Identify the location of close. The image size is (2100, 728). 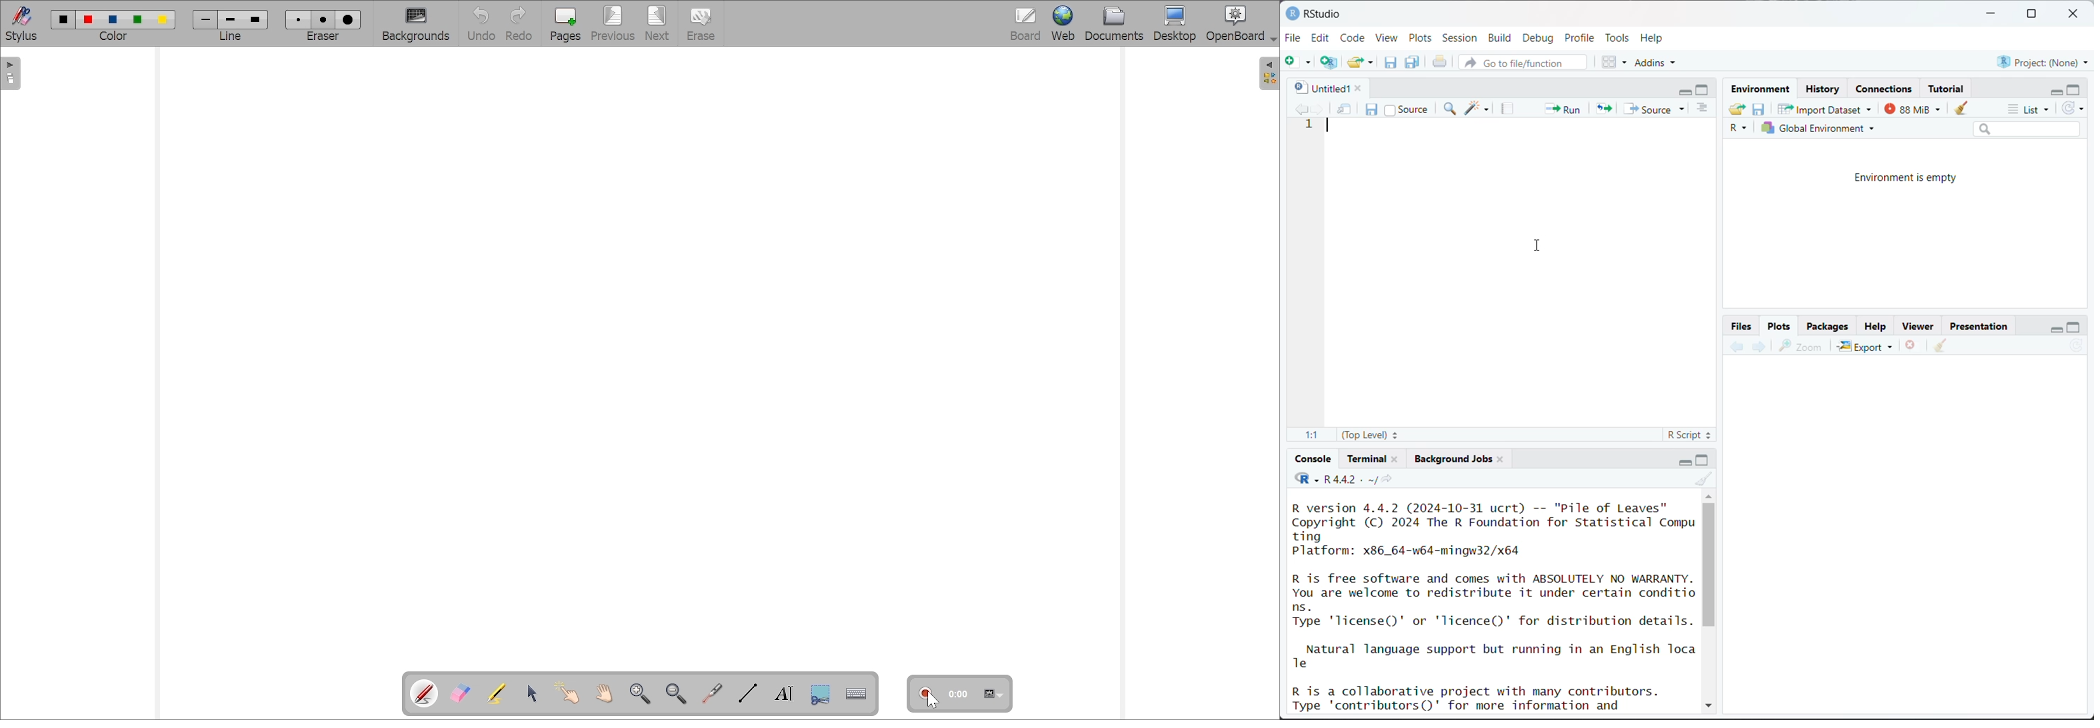
(1501, 458).